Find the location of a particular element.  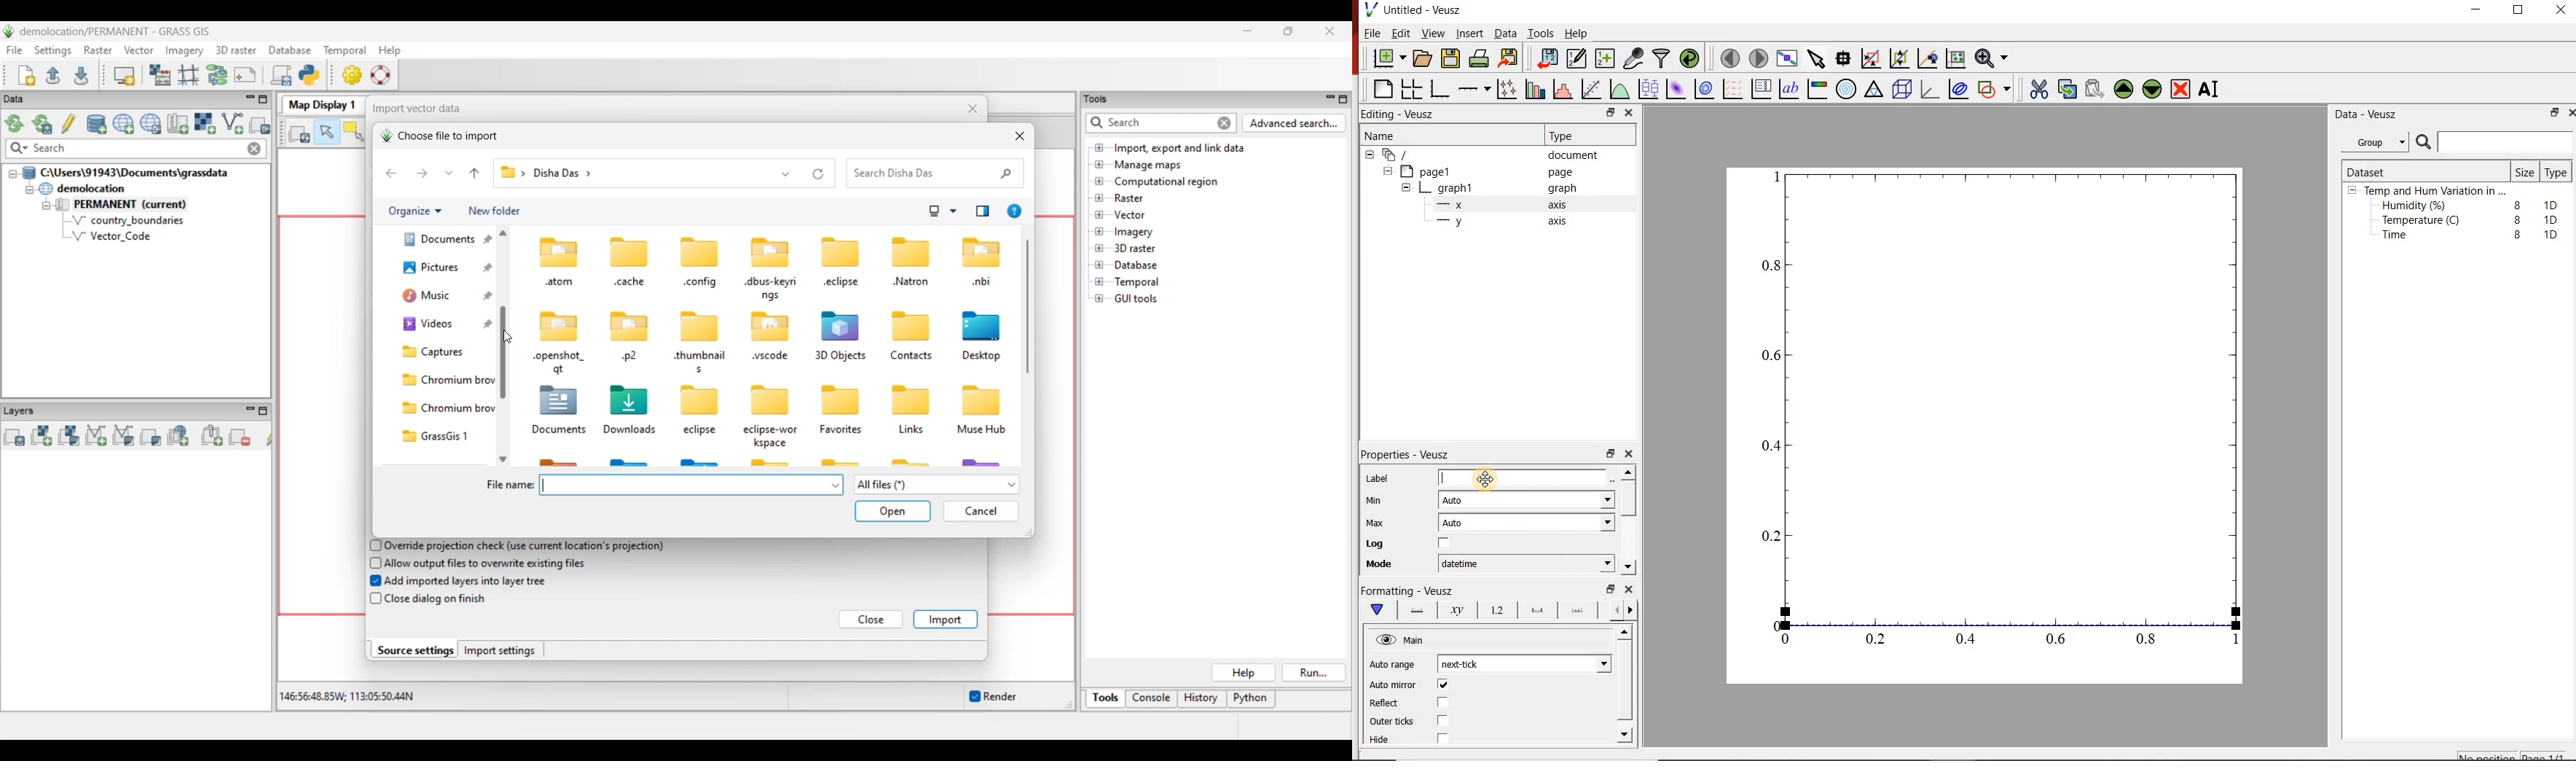

Size is located at coordinates (2524, 171).